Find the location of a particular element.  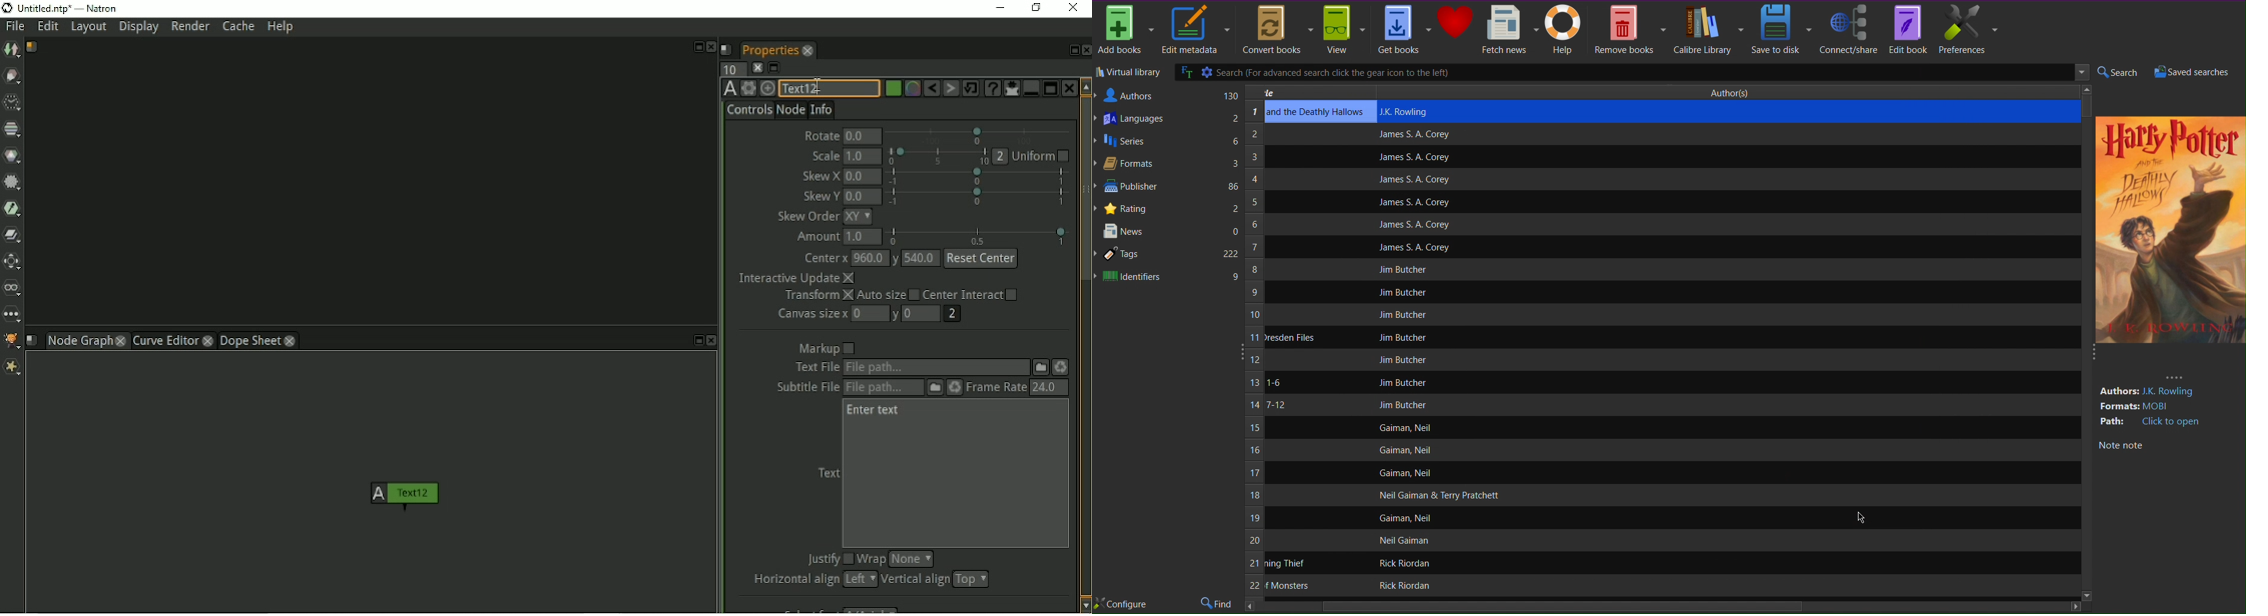

Series is located at coordinates (1168, 142).